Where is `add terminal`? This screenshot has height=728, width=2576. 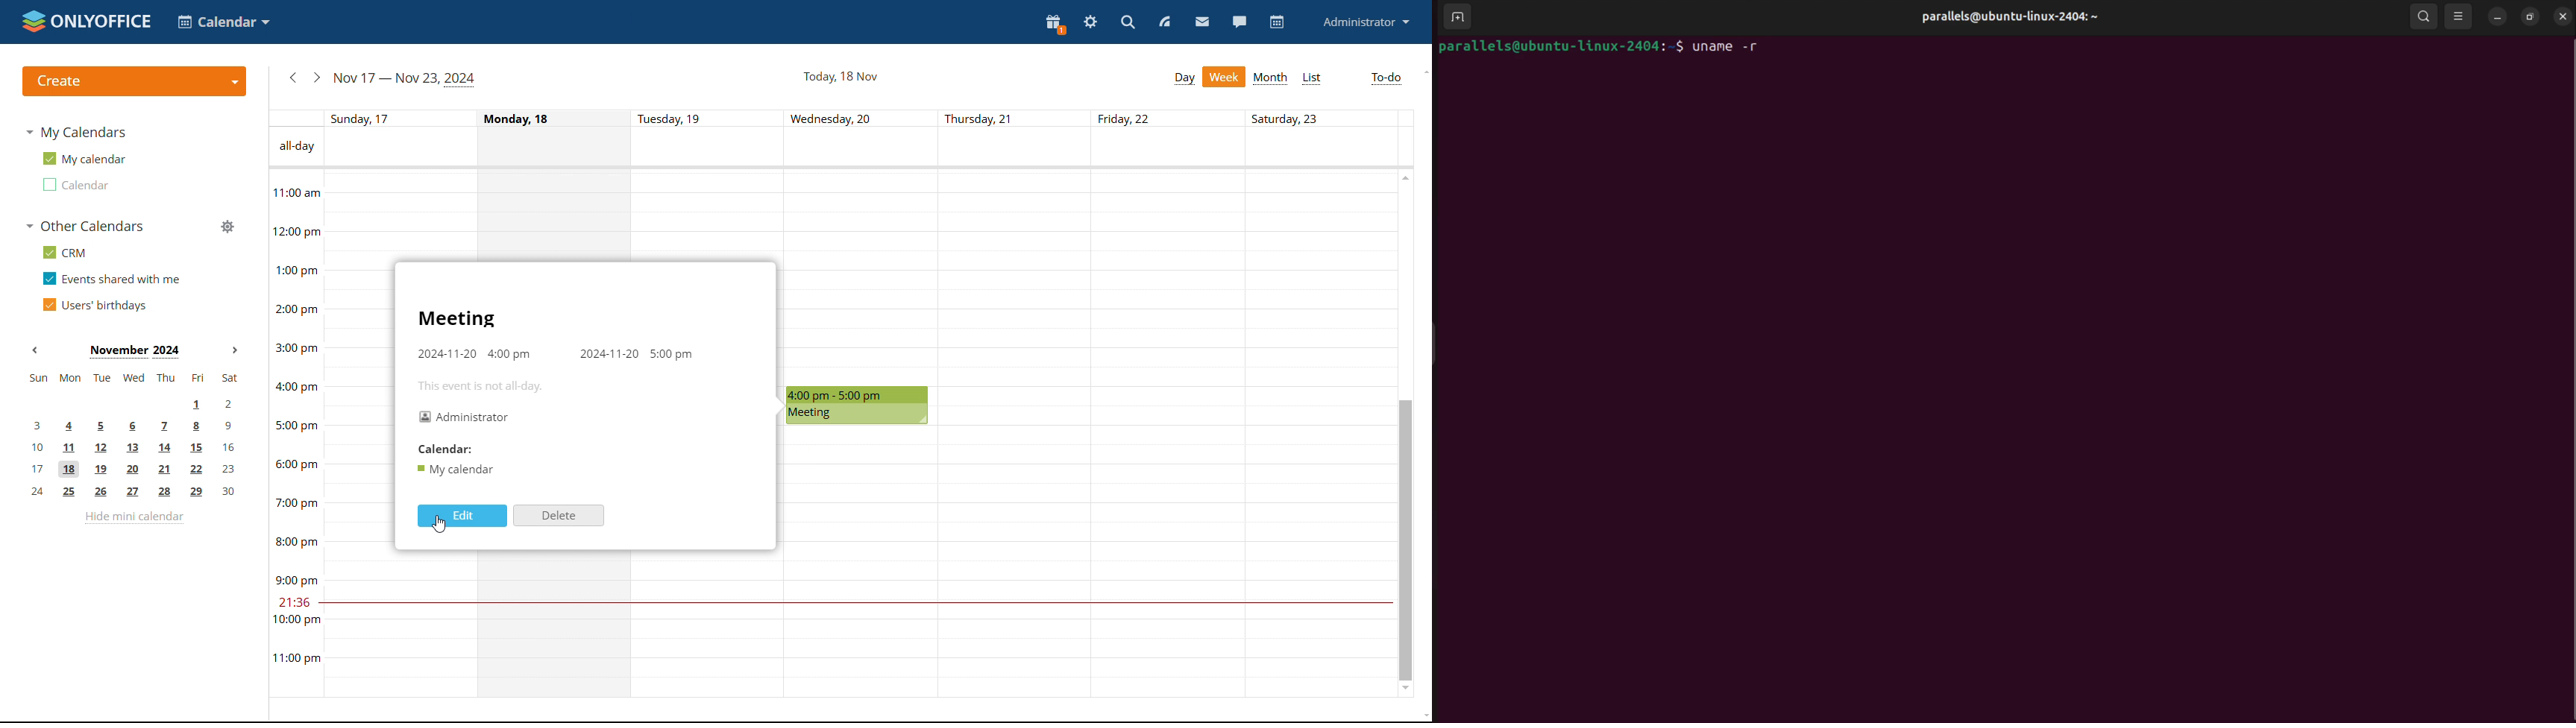 add terminal is located at coordinates (1456, 18).